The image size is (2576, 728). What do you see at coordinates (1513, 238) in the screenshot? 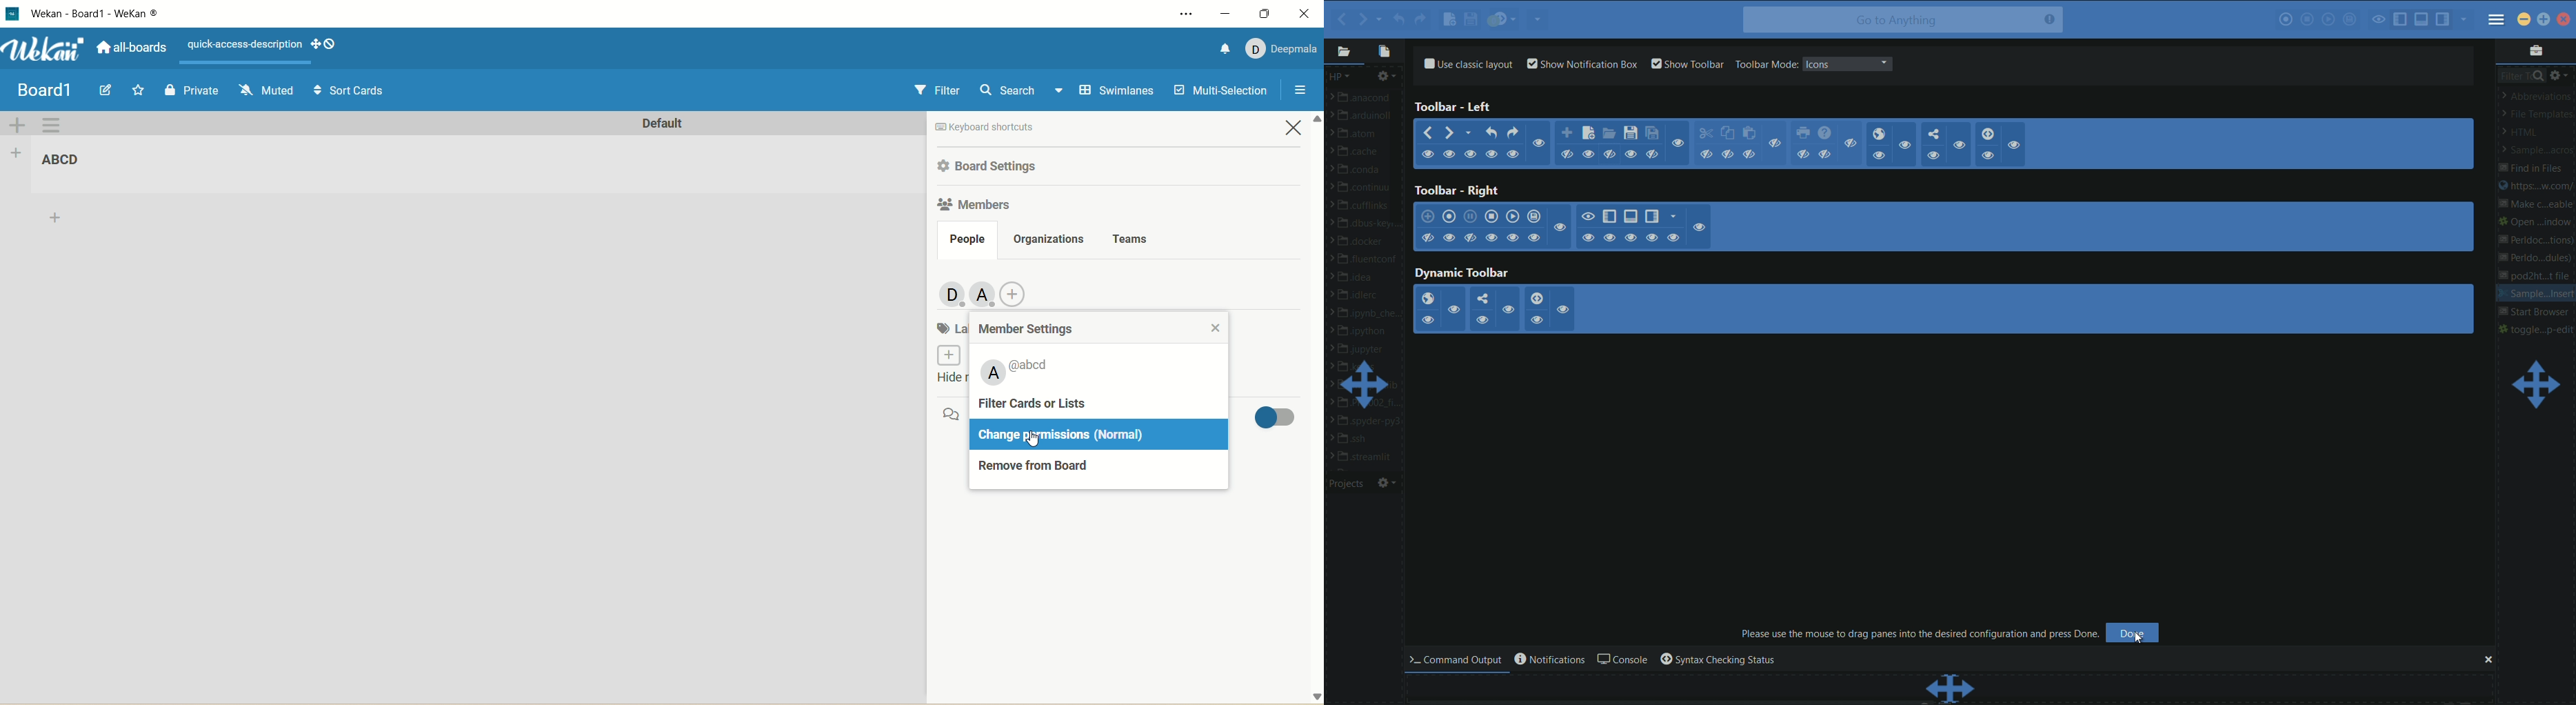
I see `hide/show` at bounding box center [1513, 238].